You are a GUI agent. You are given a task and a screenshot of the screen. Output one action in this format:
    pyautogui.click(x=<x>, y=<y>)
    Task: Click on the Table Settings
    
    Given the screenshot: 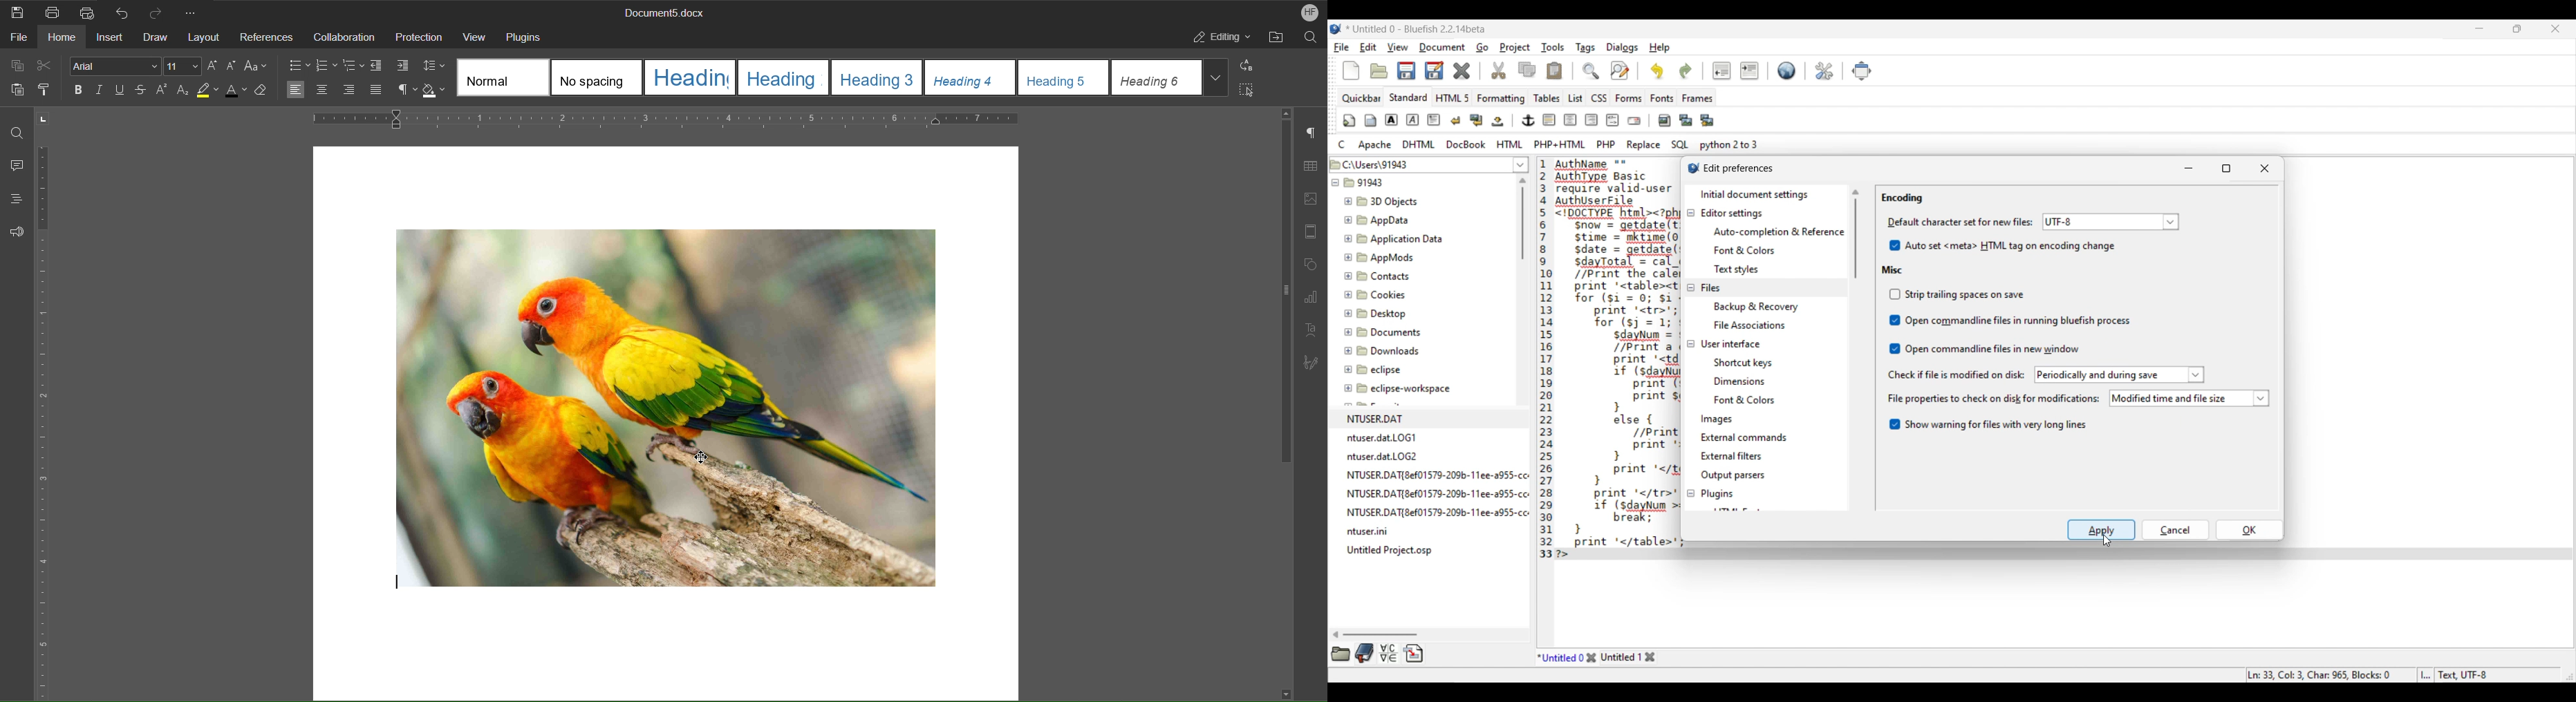 What is the action you would take?
    pyautogui.click(x=1311, y=166)
    